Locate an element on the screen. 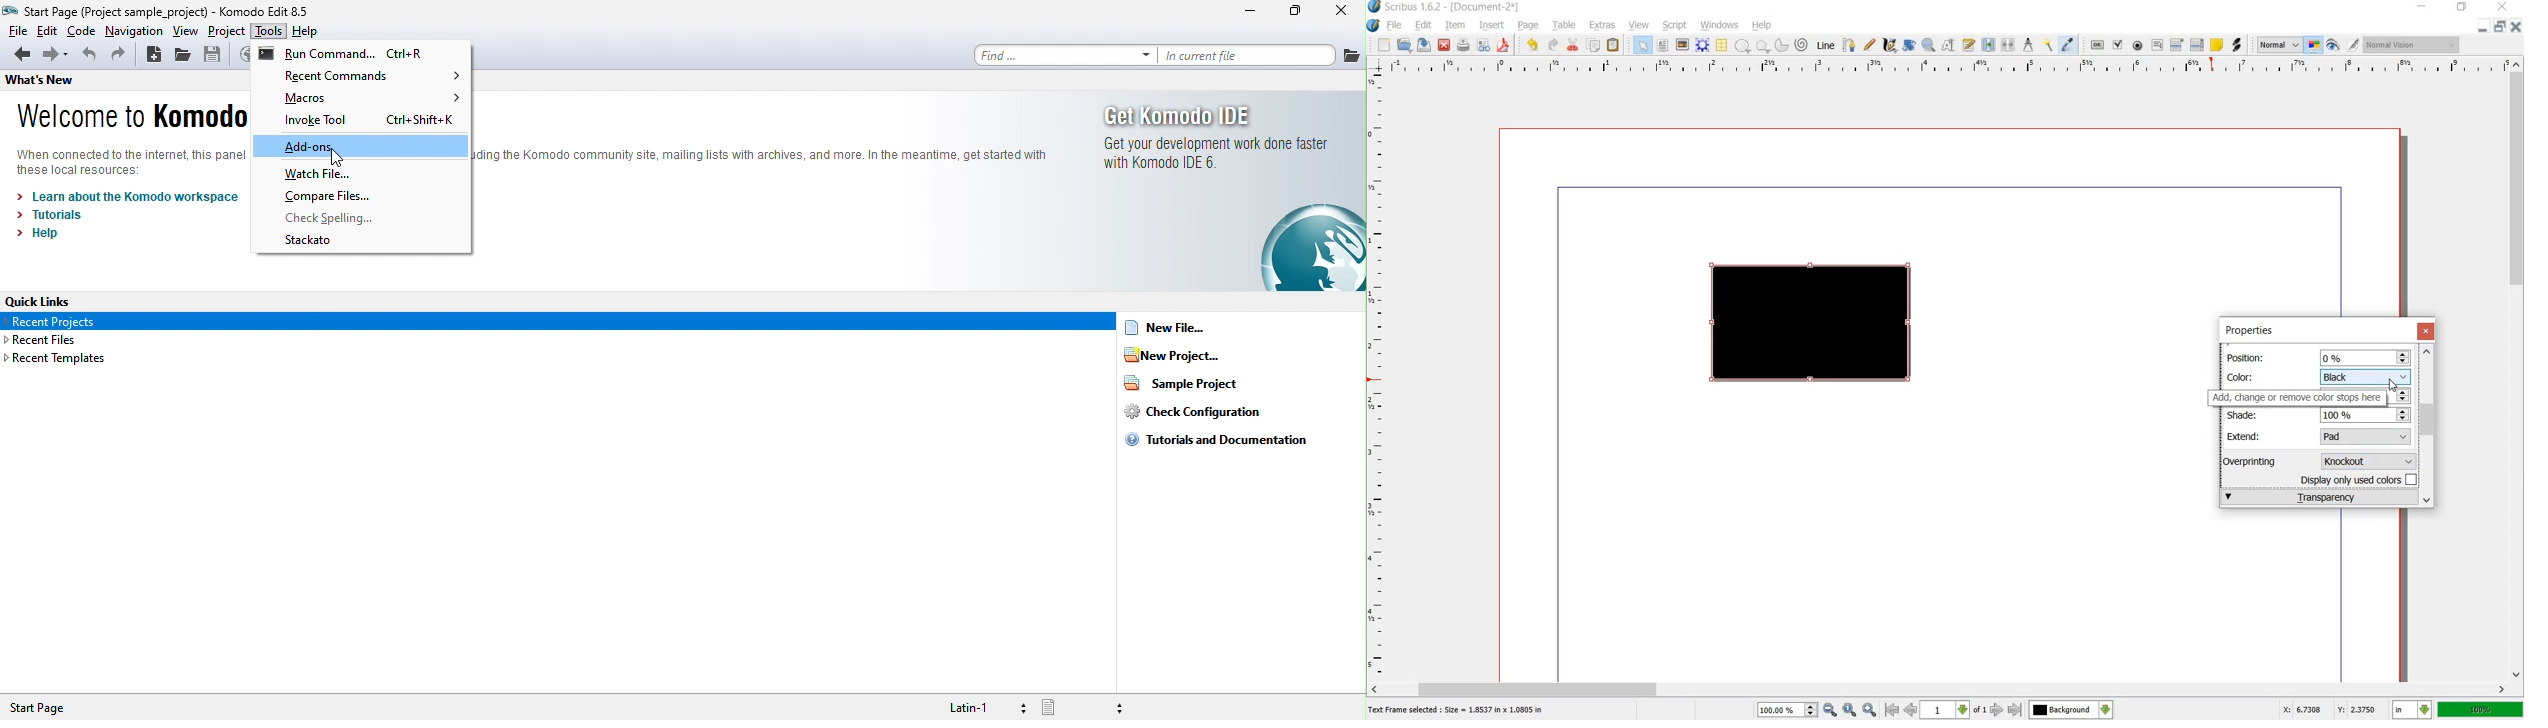 The width and height of the screenshot is (2548, 728). 100% is located at coordinates (2481, 709).